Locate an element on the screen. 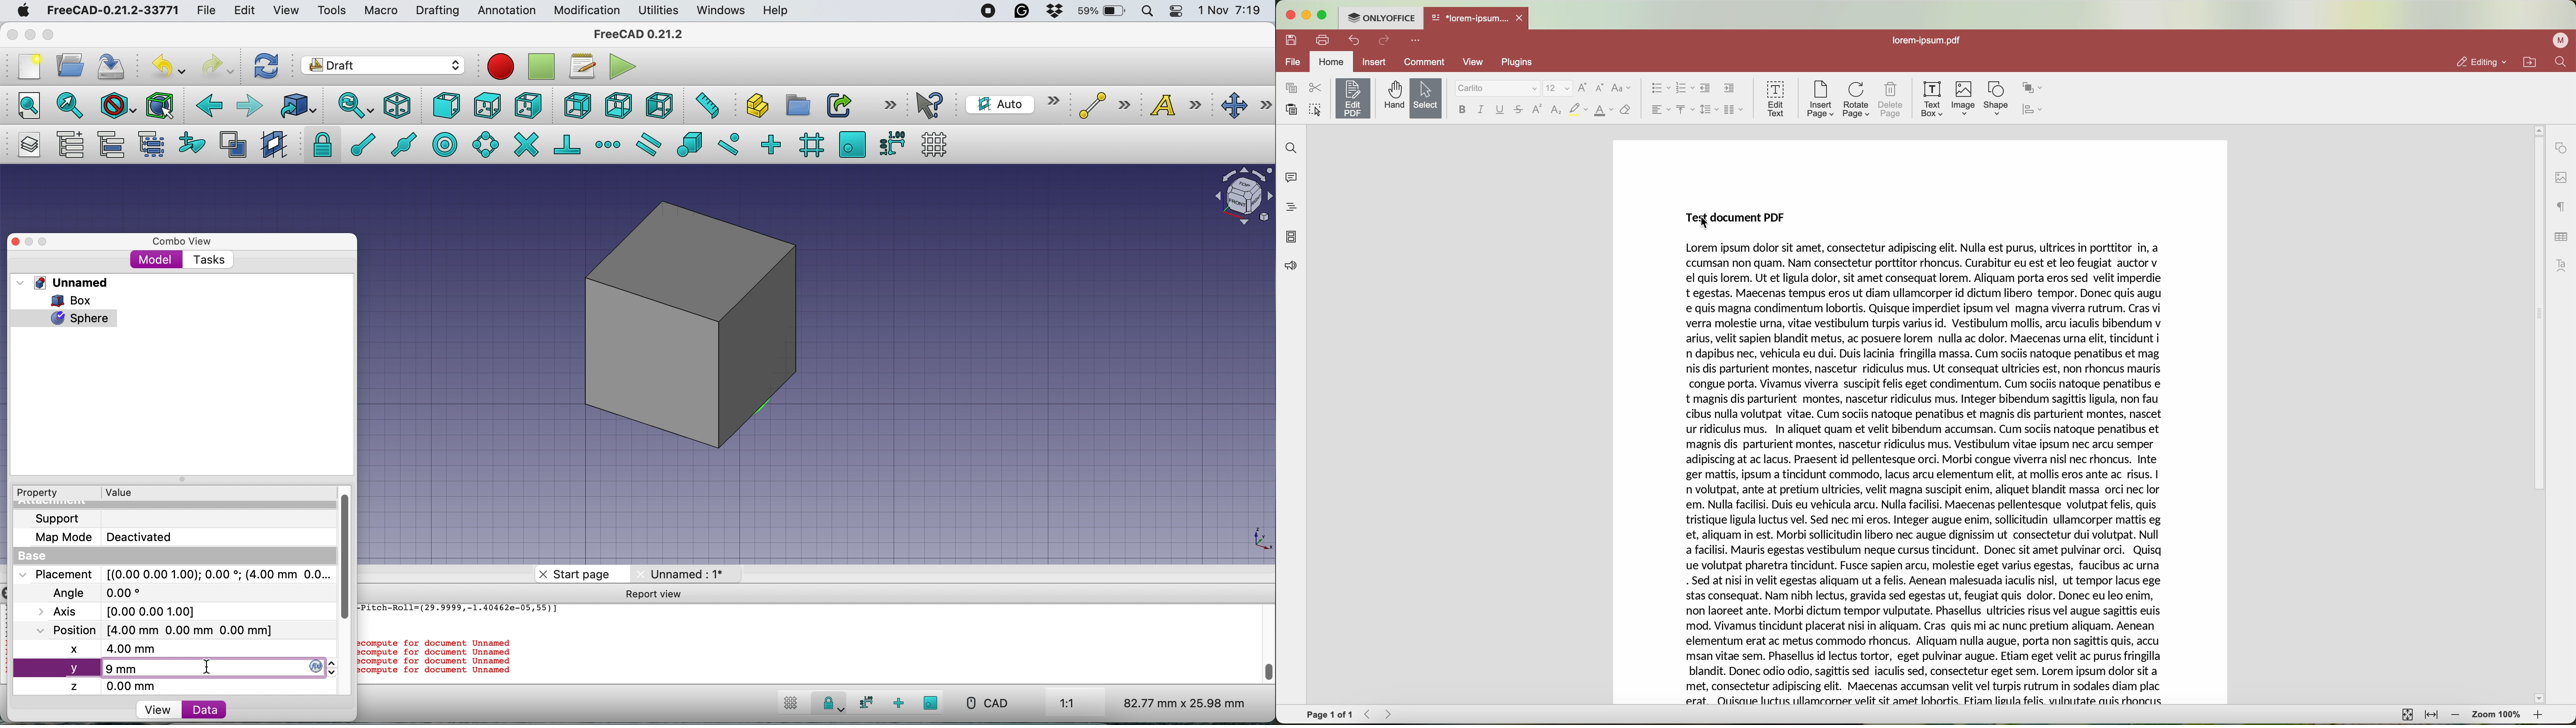  arrange shape is located at coordinates (2034, 88).